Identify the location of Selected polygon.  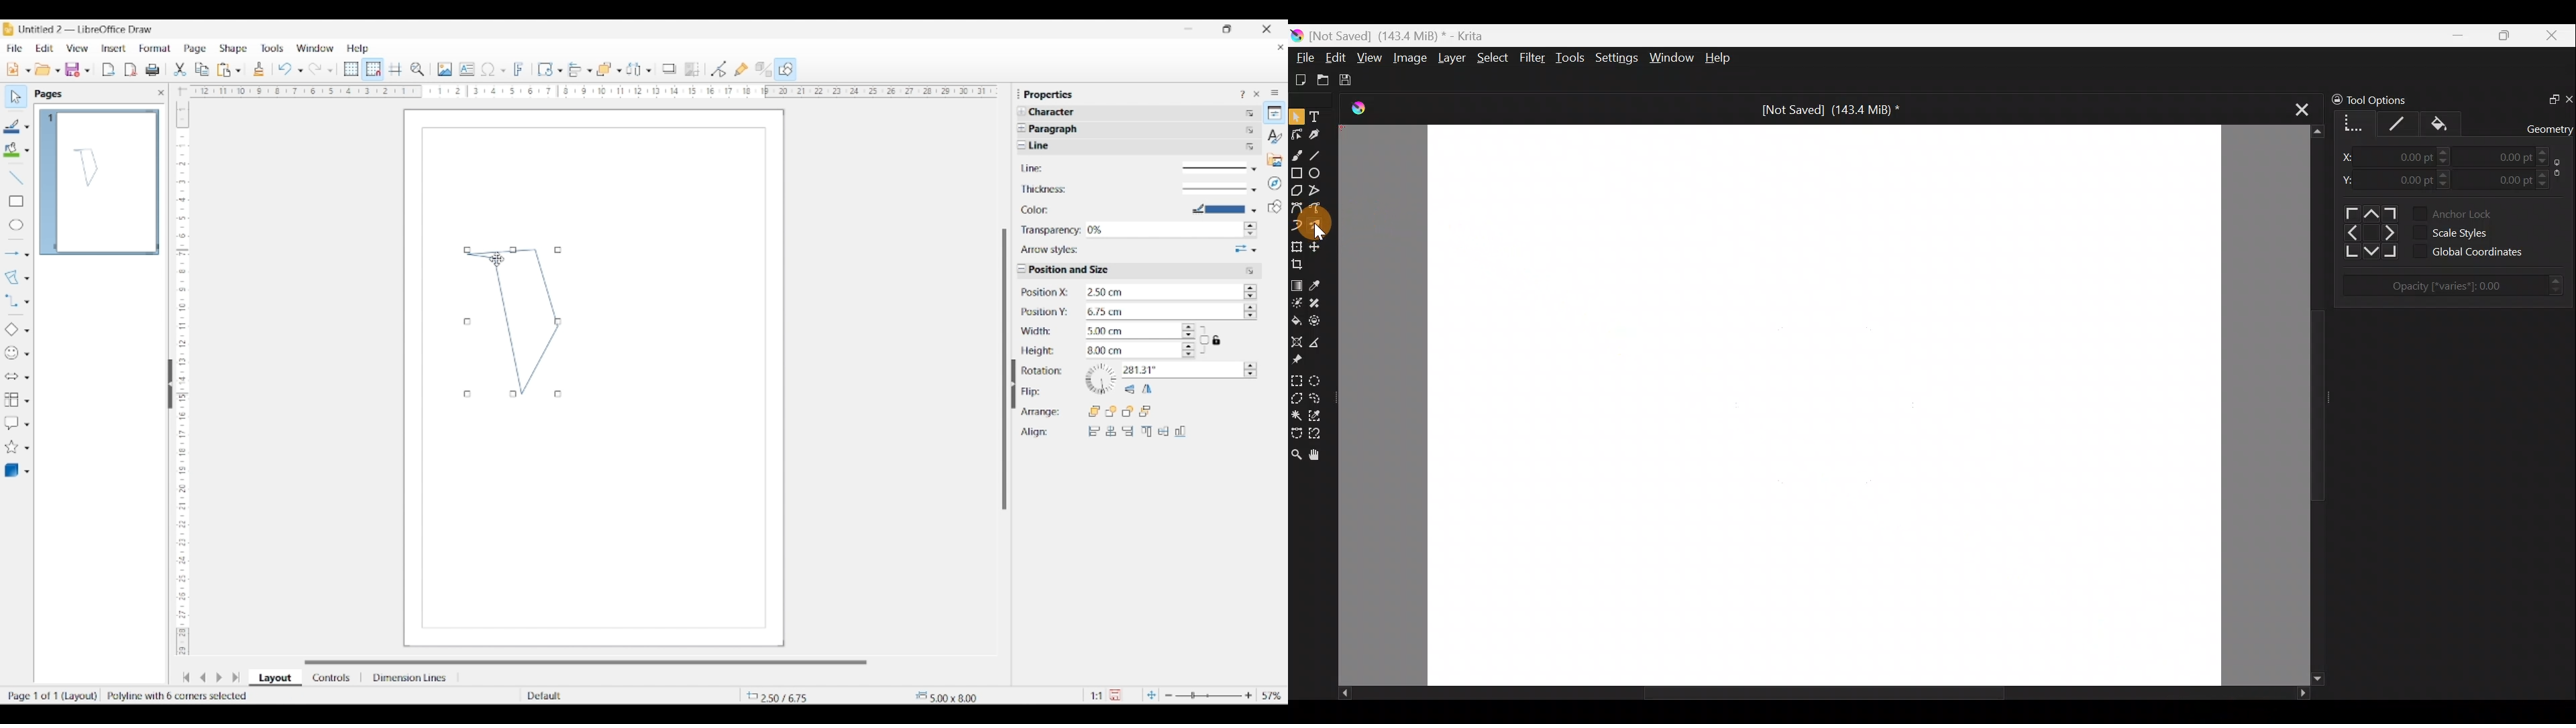
(12, 278).